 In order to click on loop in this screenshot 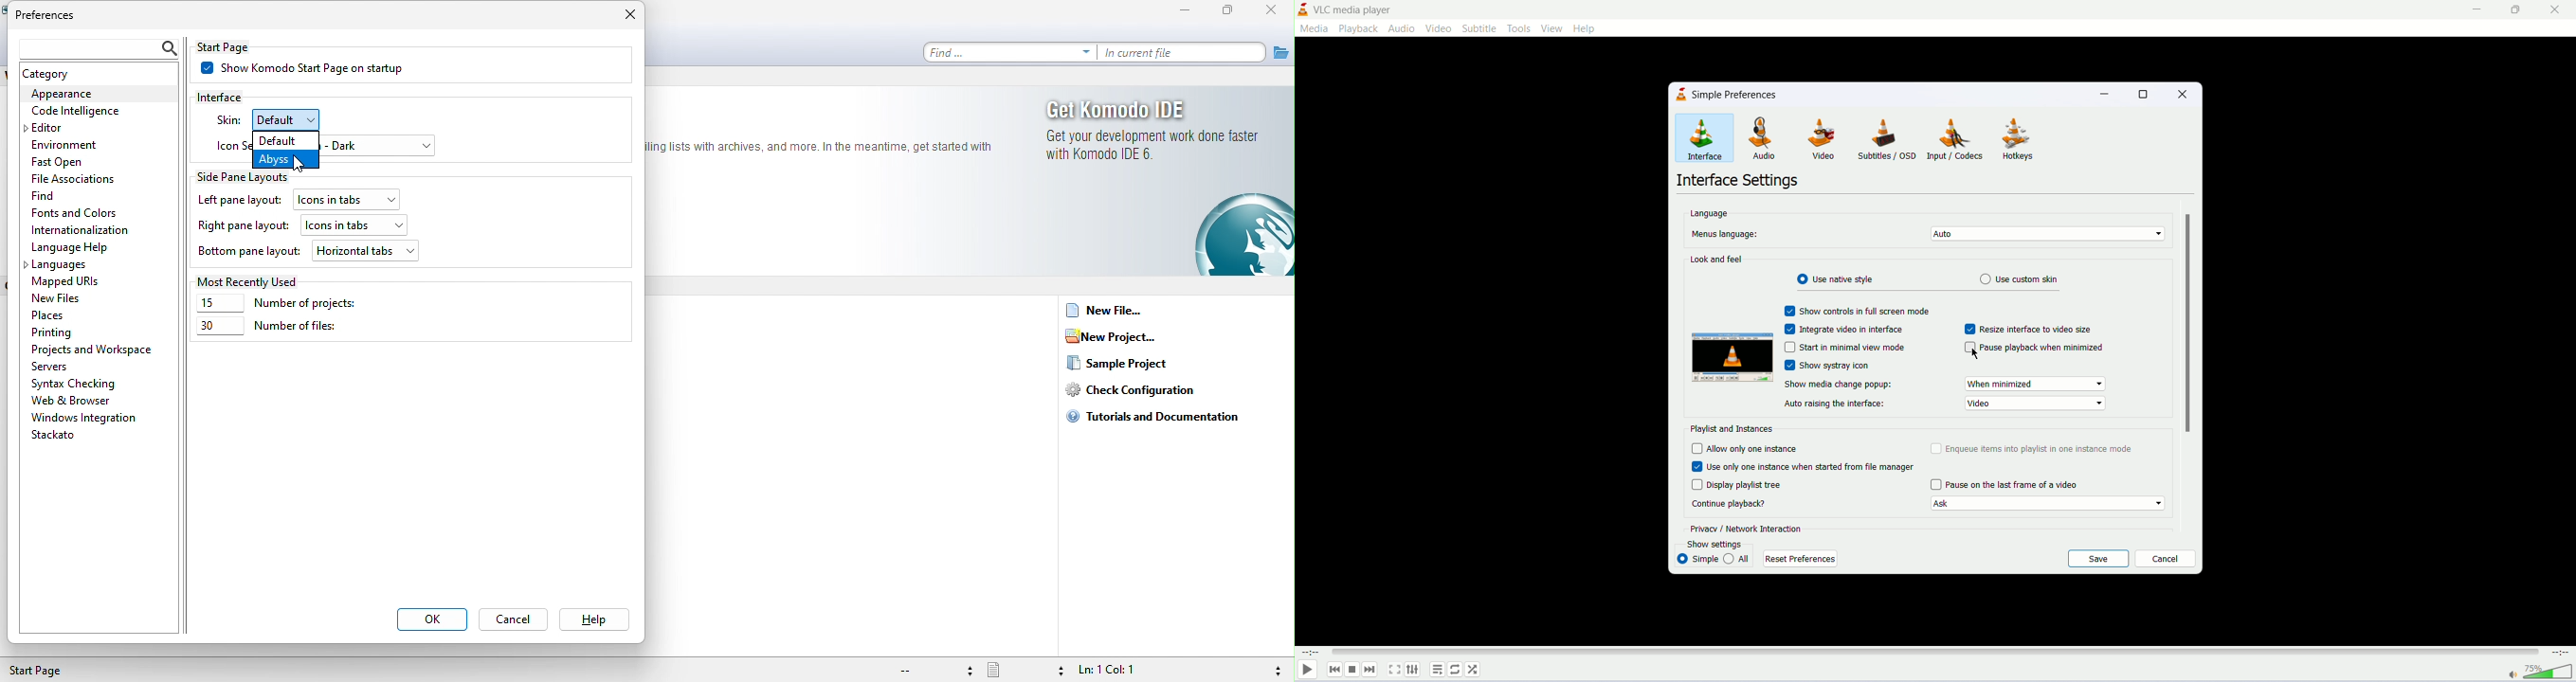, I will do `click(1457, 671)`.